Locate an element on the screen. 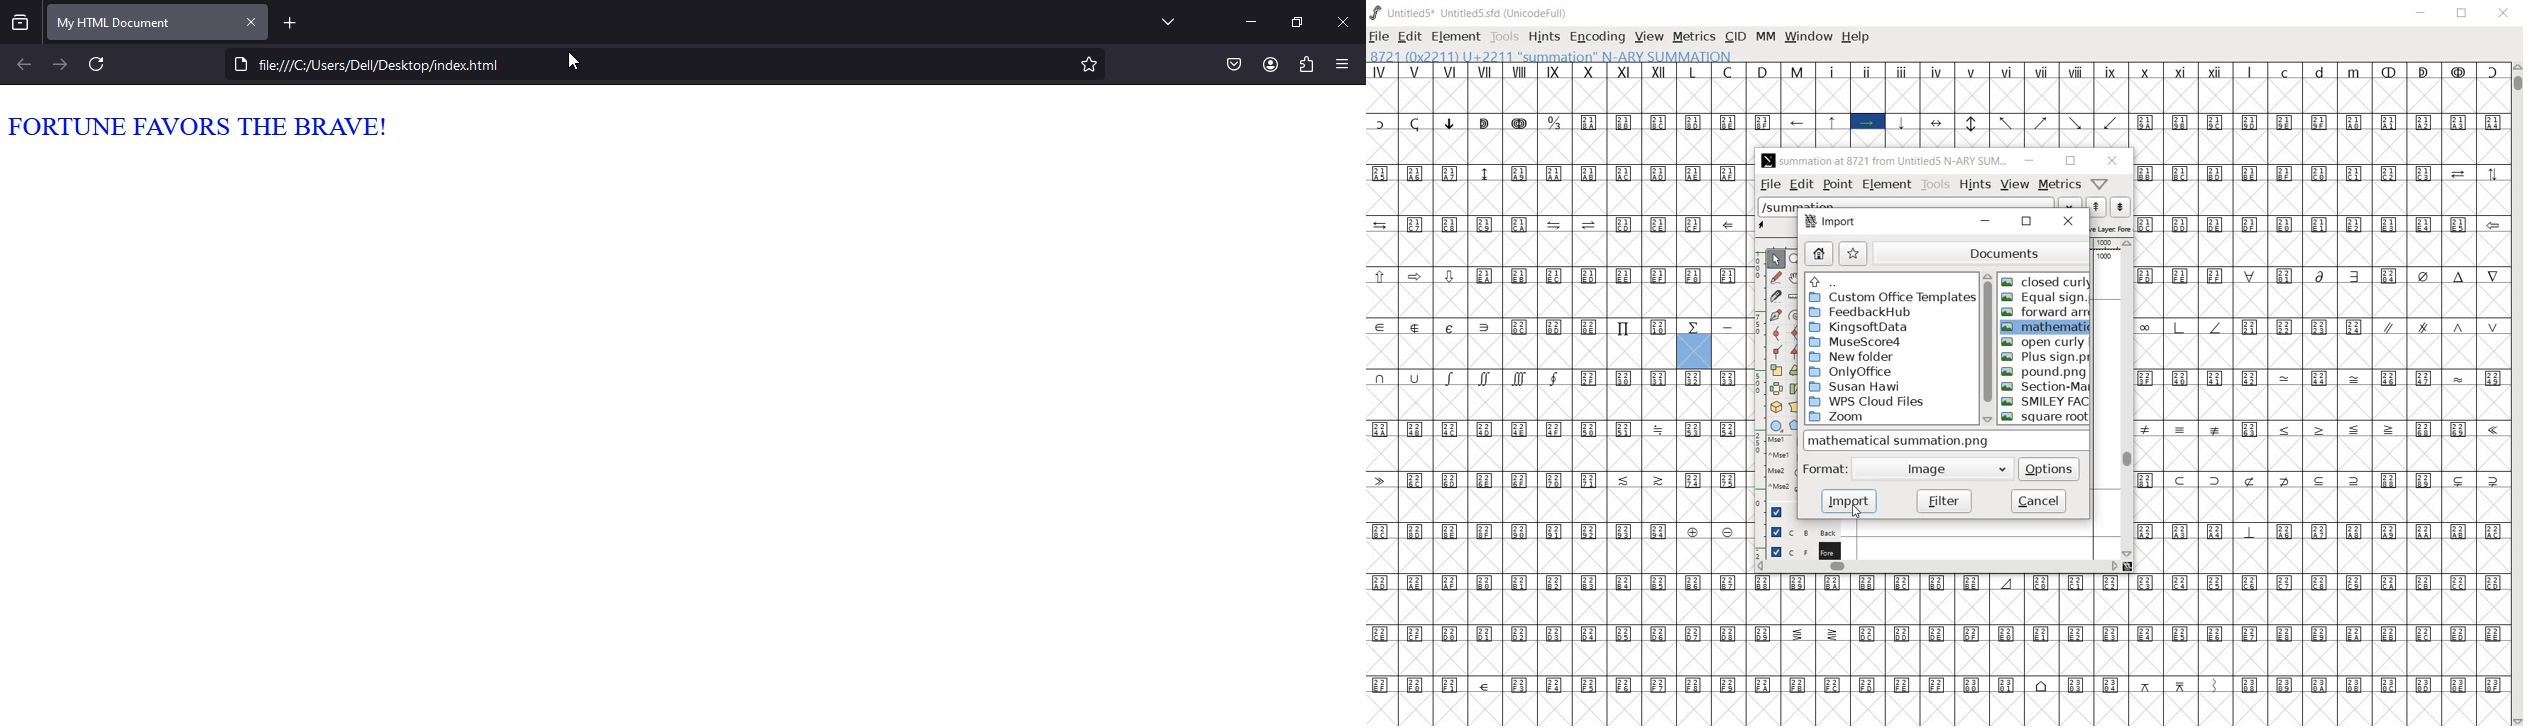 The image size is (2548, 728). new tab is located at coordinates (291, 22).